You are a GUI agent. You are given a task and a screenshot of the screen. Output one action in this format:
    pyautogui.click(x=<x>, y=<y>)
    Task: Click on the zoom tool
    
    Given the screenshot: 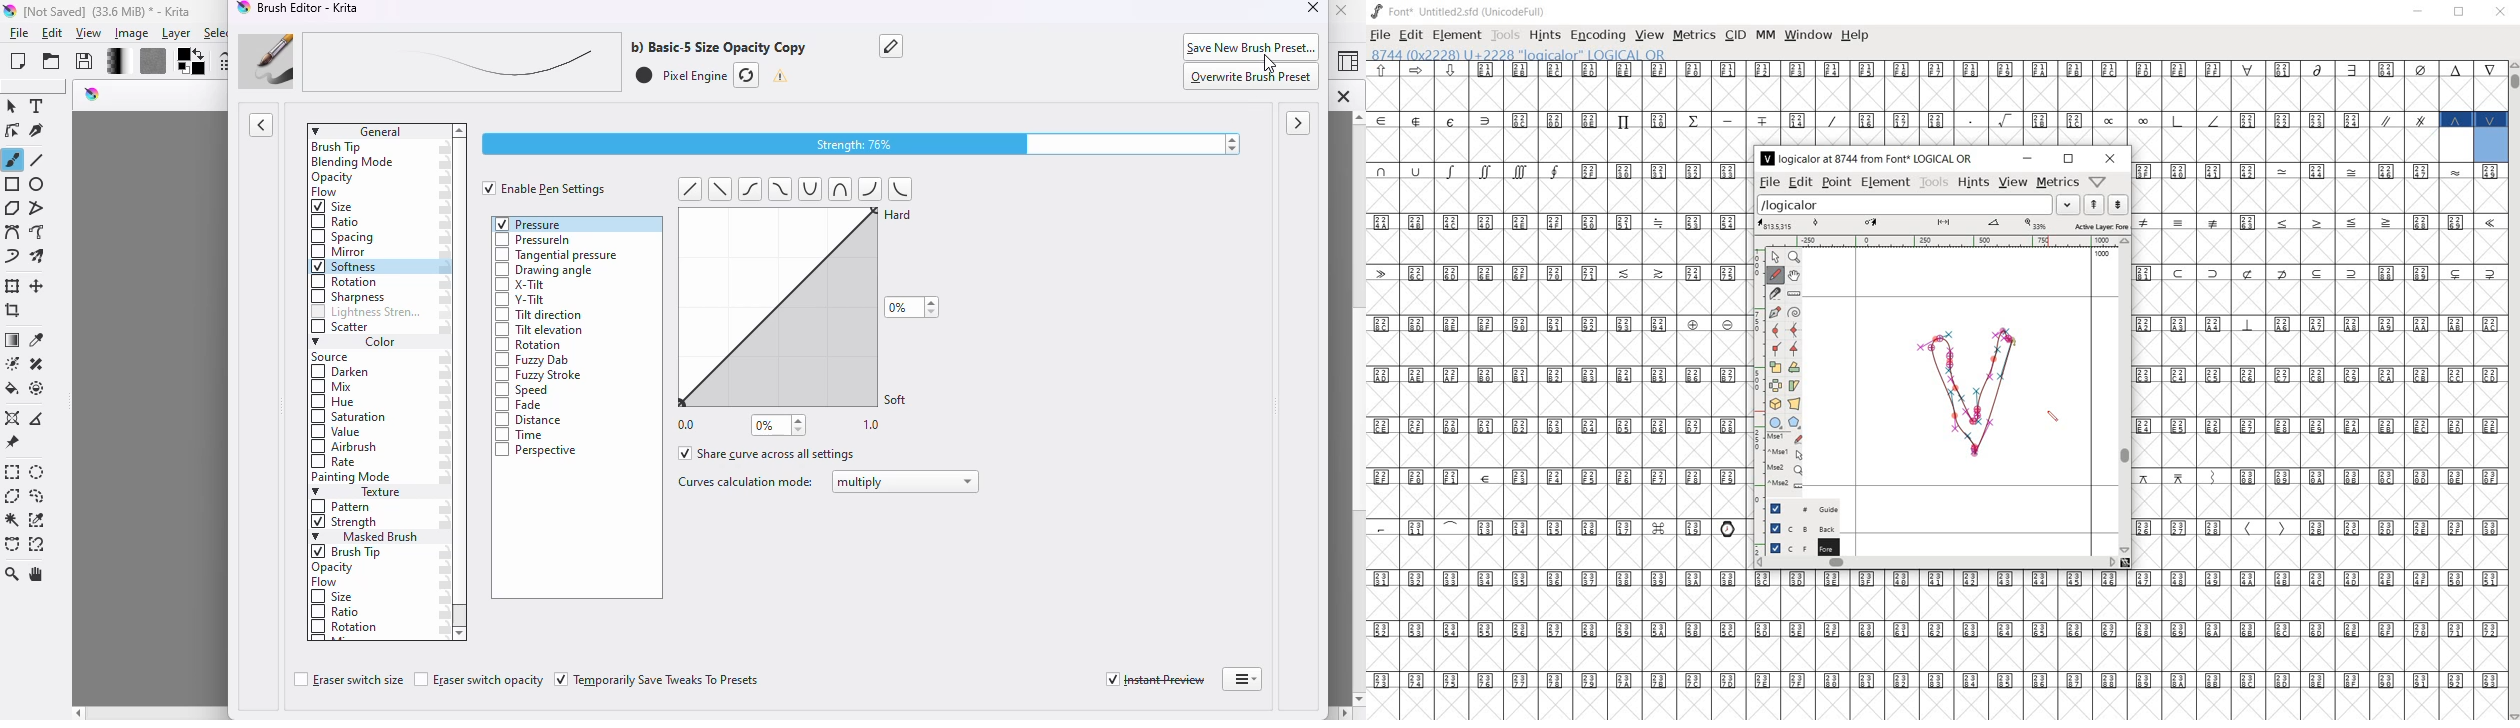 What is the action you would take?
    pyautogui.click(x=13, y=574)
    